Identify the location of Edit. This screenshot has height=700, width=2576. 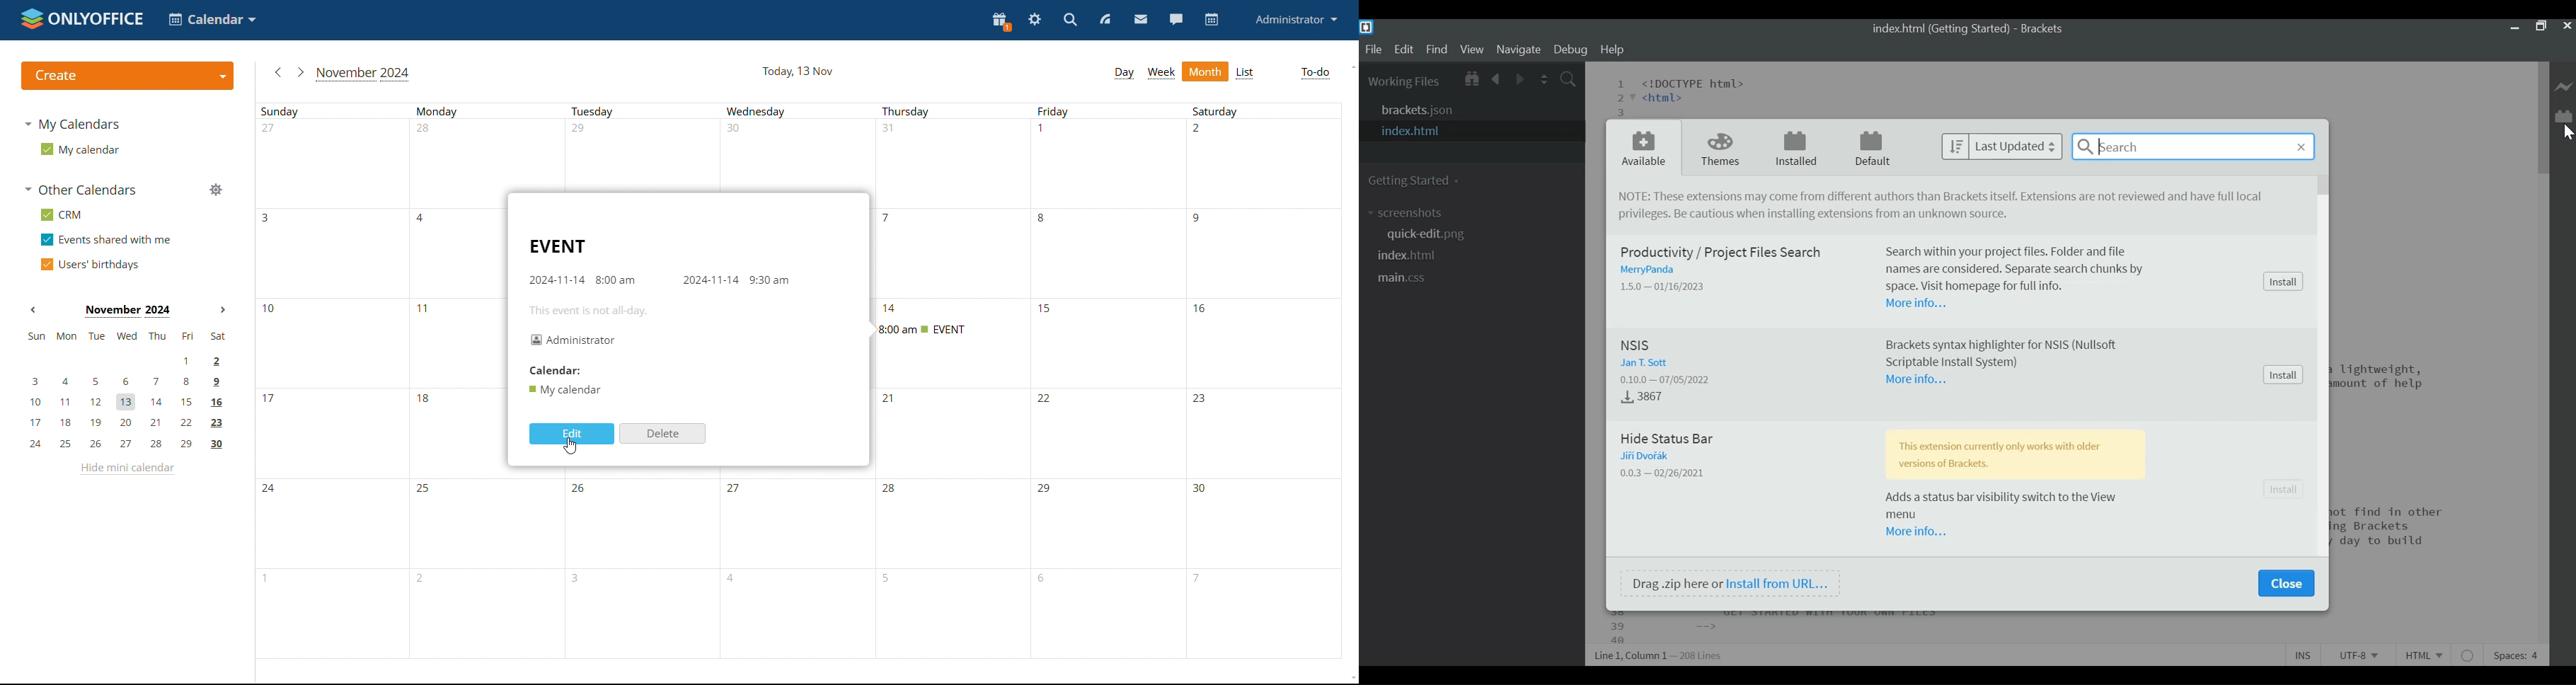
(1404, 49).